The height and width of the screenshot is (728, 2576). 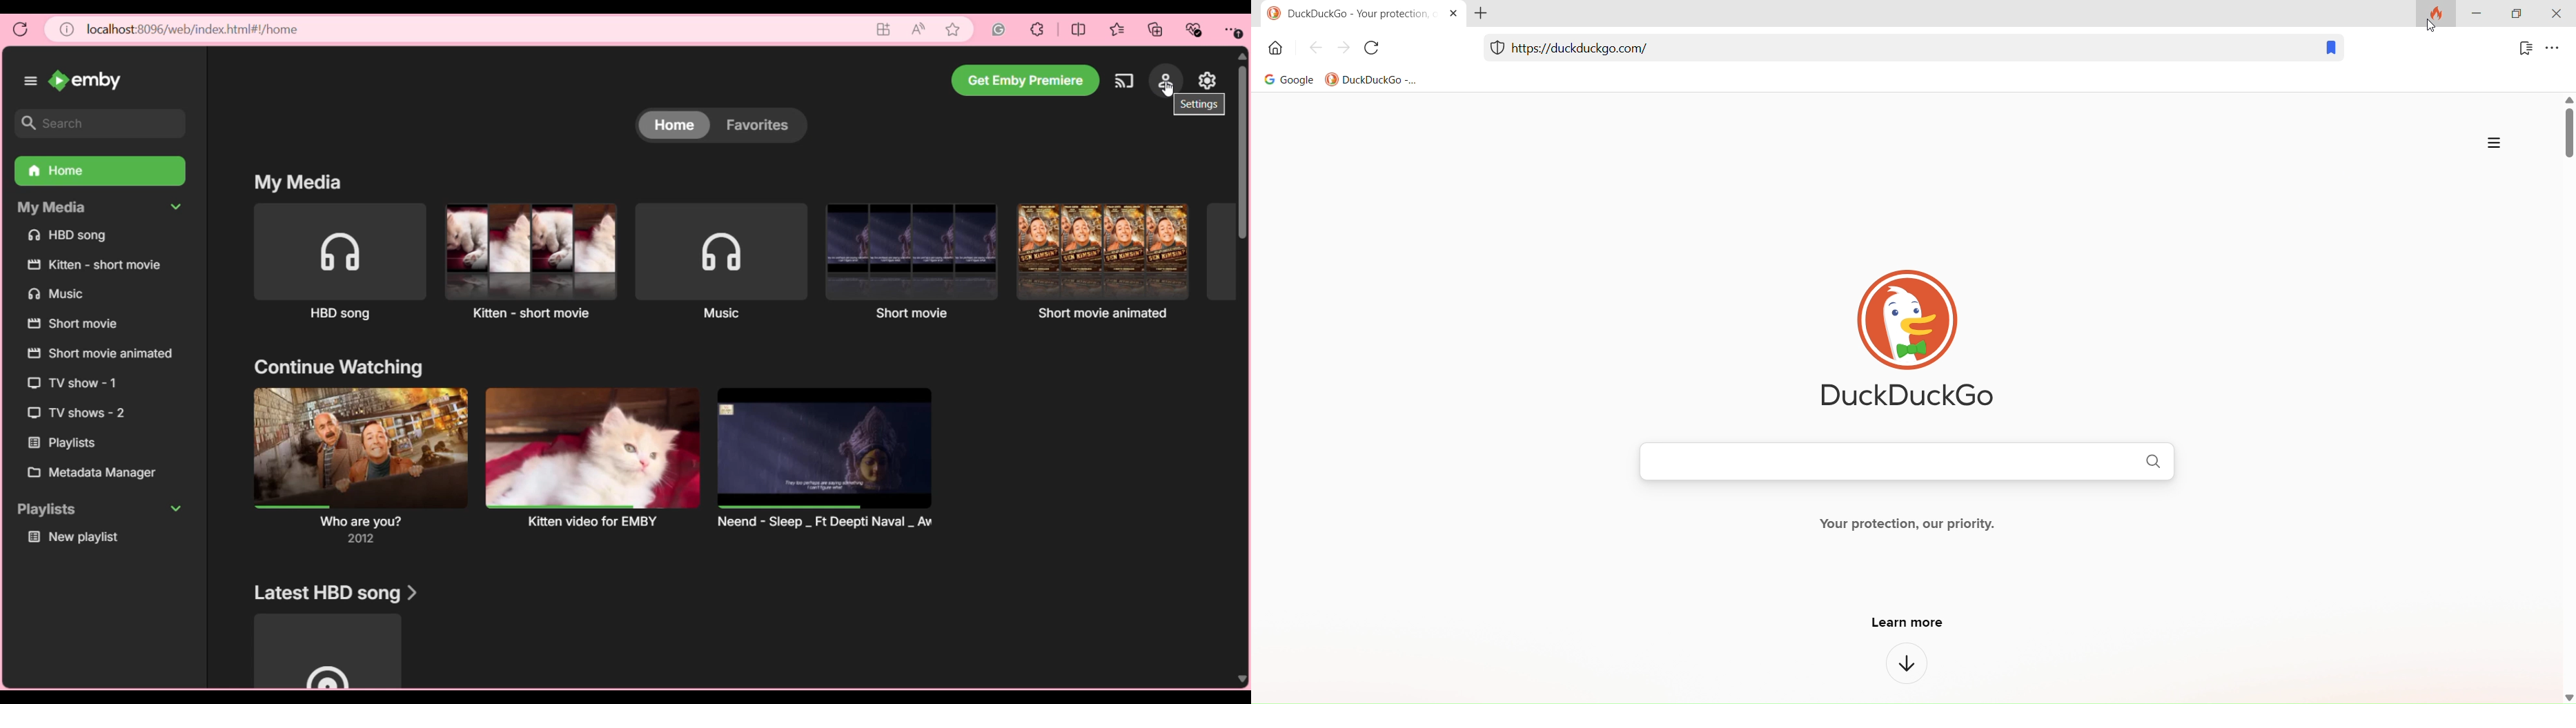 What do you see at coordinates (1926, 531) in the screenshot?
I see `your protection, our priority` at bounding box center [1926, 531].